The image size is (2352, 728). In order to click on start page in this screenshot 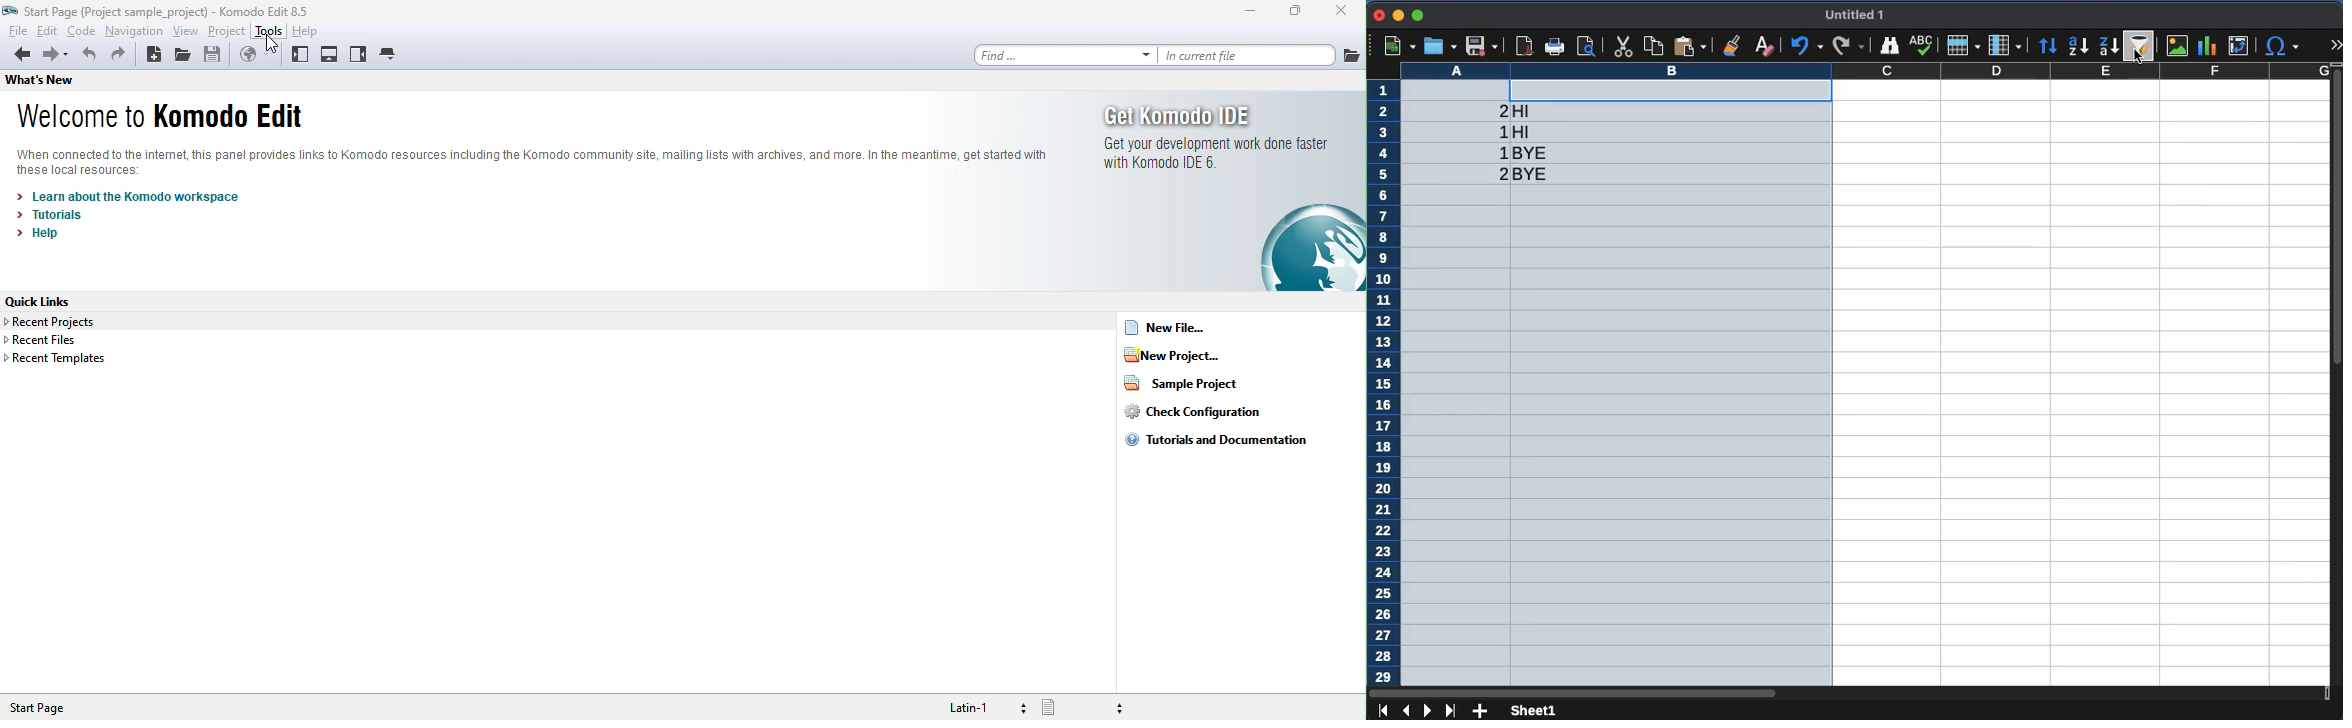, I will do `click(47, 708)`.